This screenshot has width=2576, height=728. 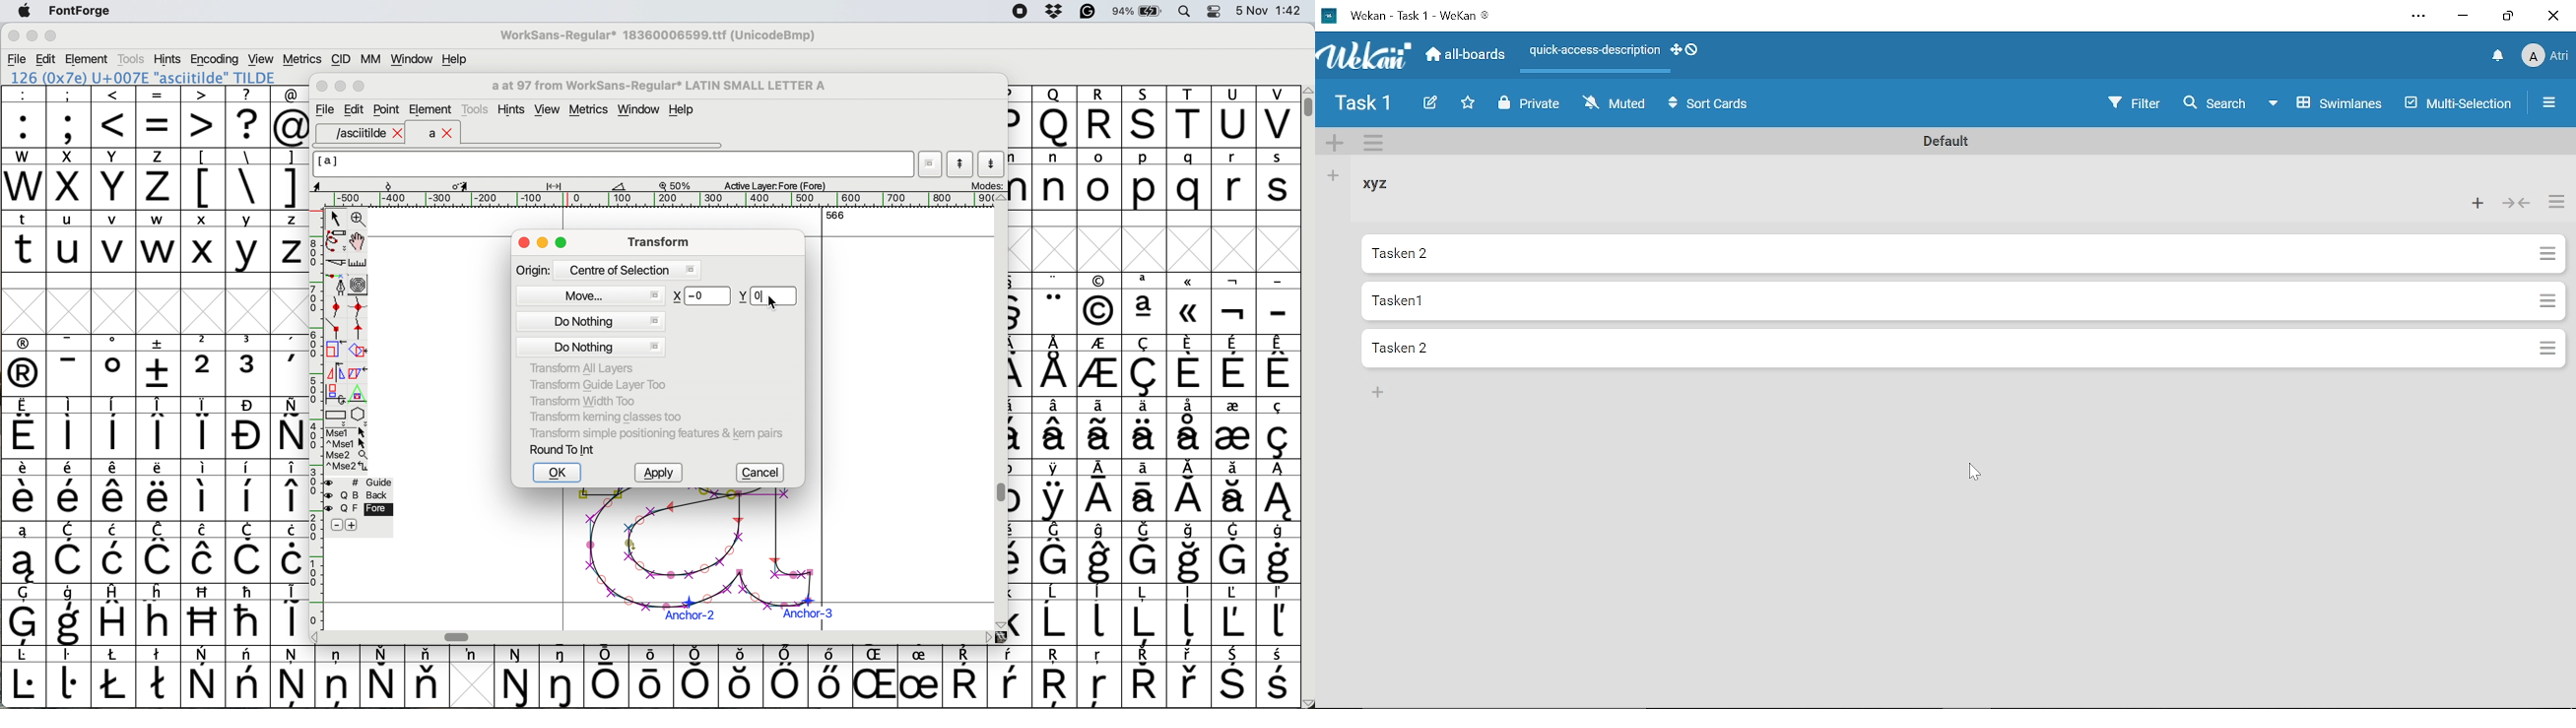 What do you see at coordinates (786, 677) in the screenshot?
I see `symbol` at bounding box center [786, 677].